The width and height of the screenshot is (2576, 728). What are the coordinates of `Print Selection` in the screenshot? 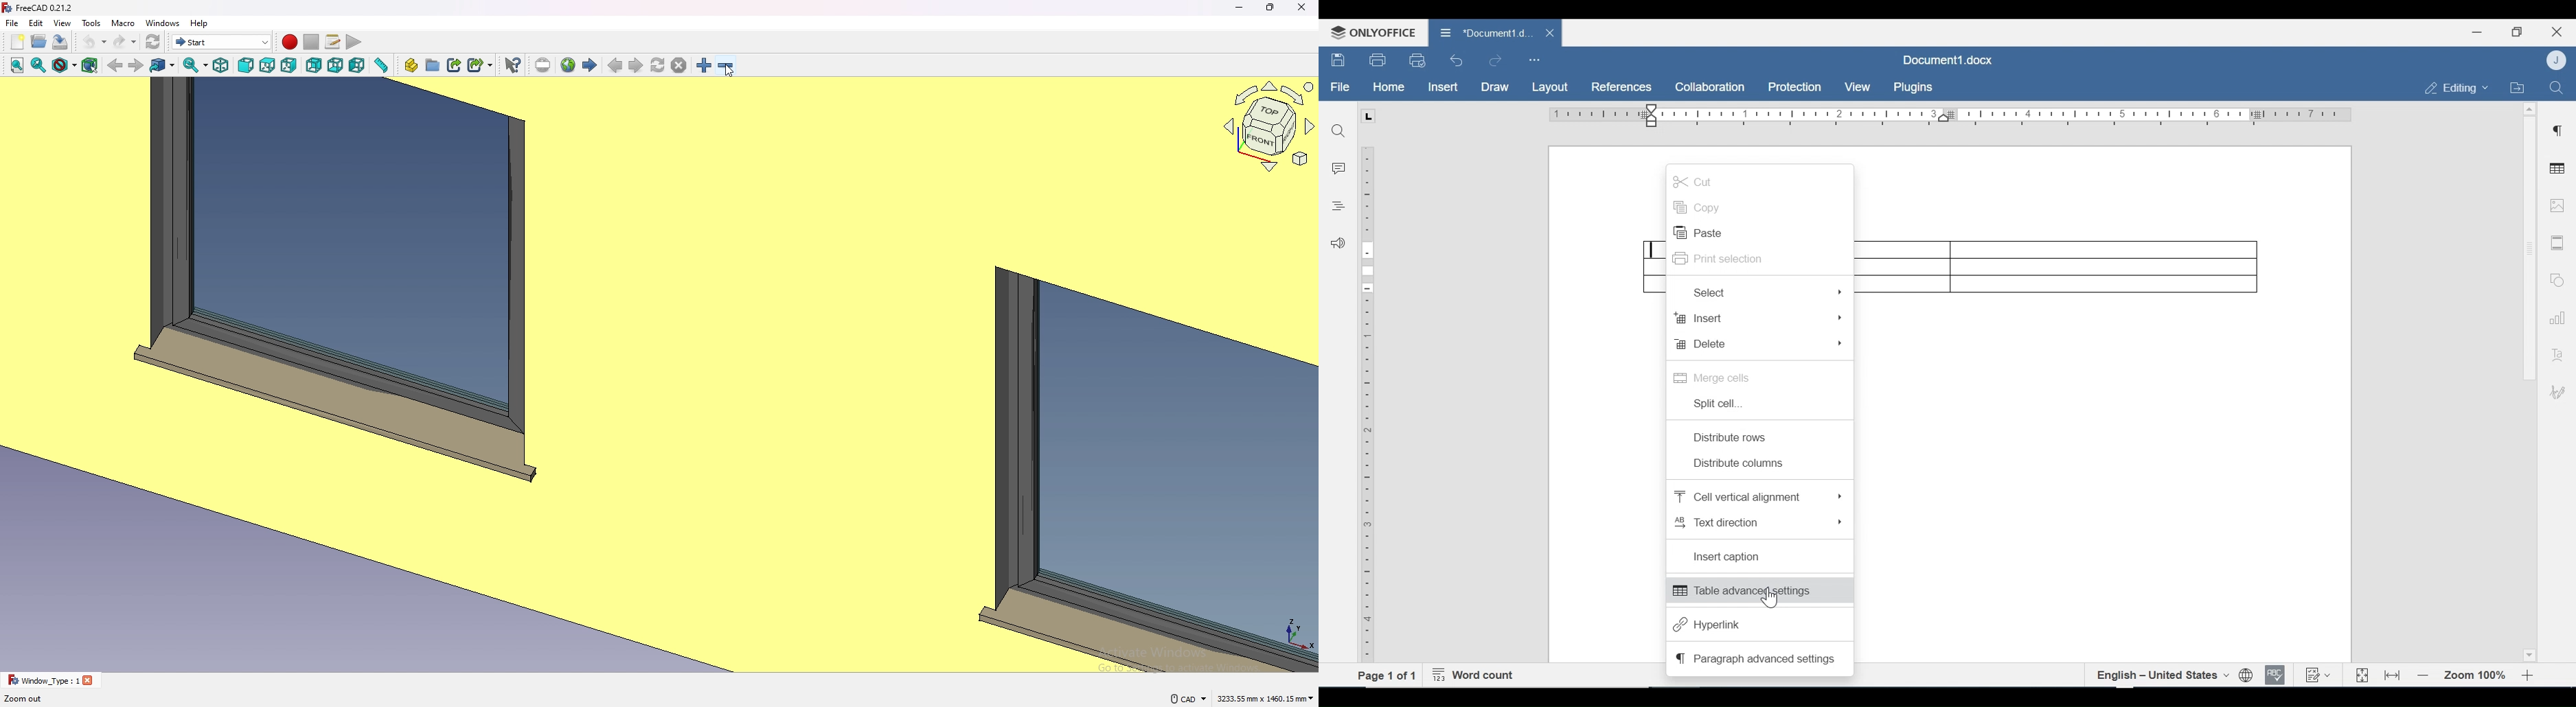 It's located at (1721, 259).